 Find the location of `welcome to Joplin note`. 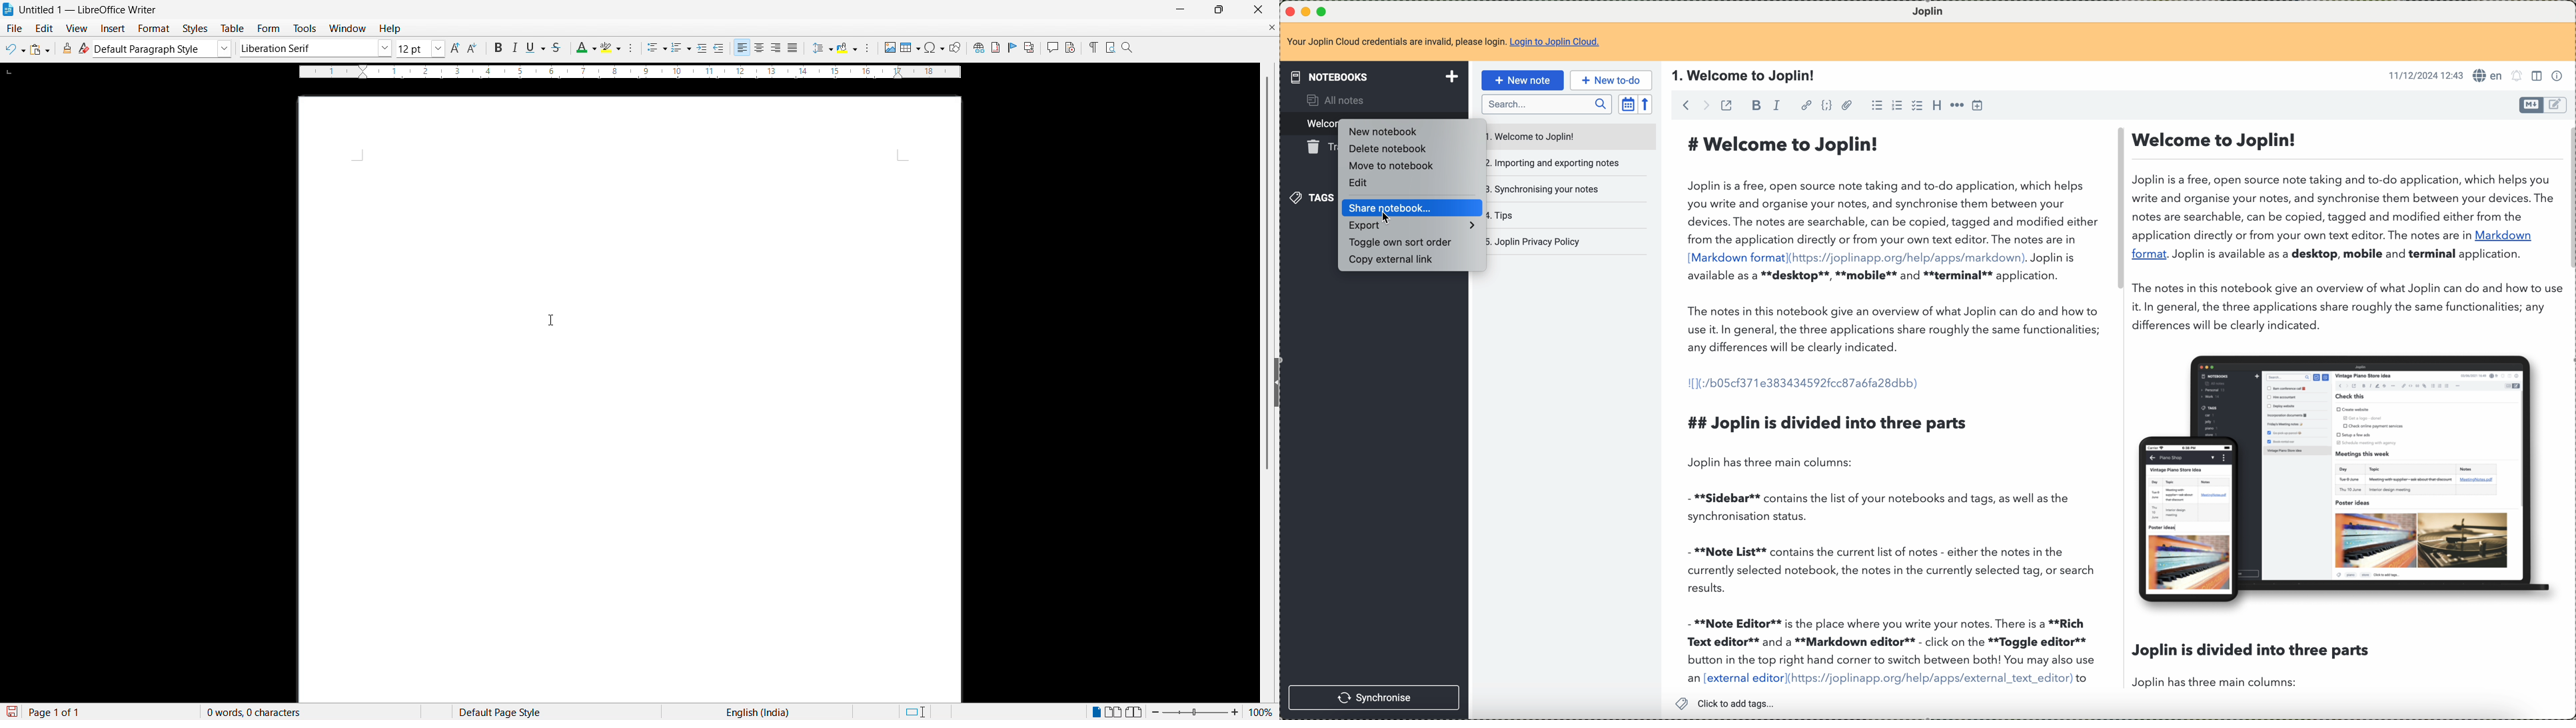

welcome to Joplin note is located at coordinates (1571, 136).